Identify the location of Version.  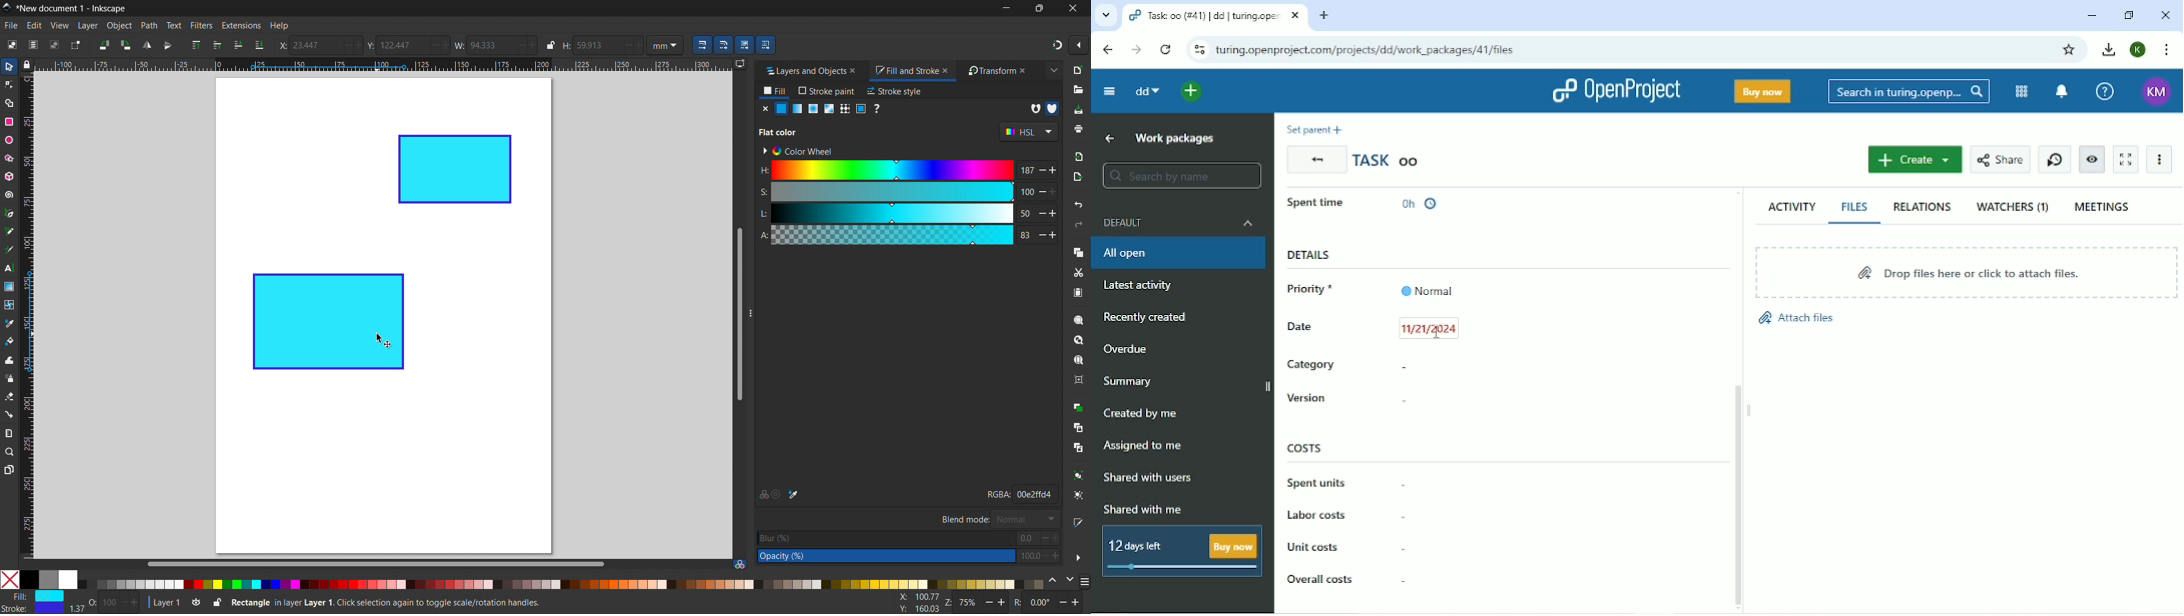
(1306, 398).